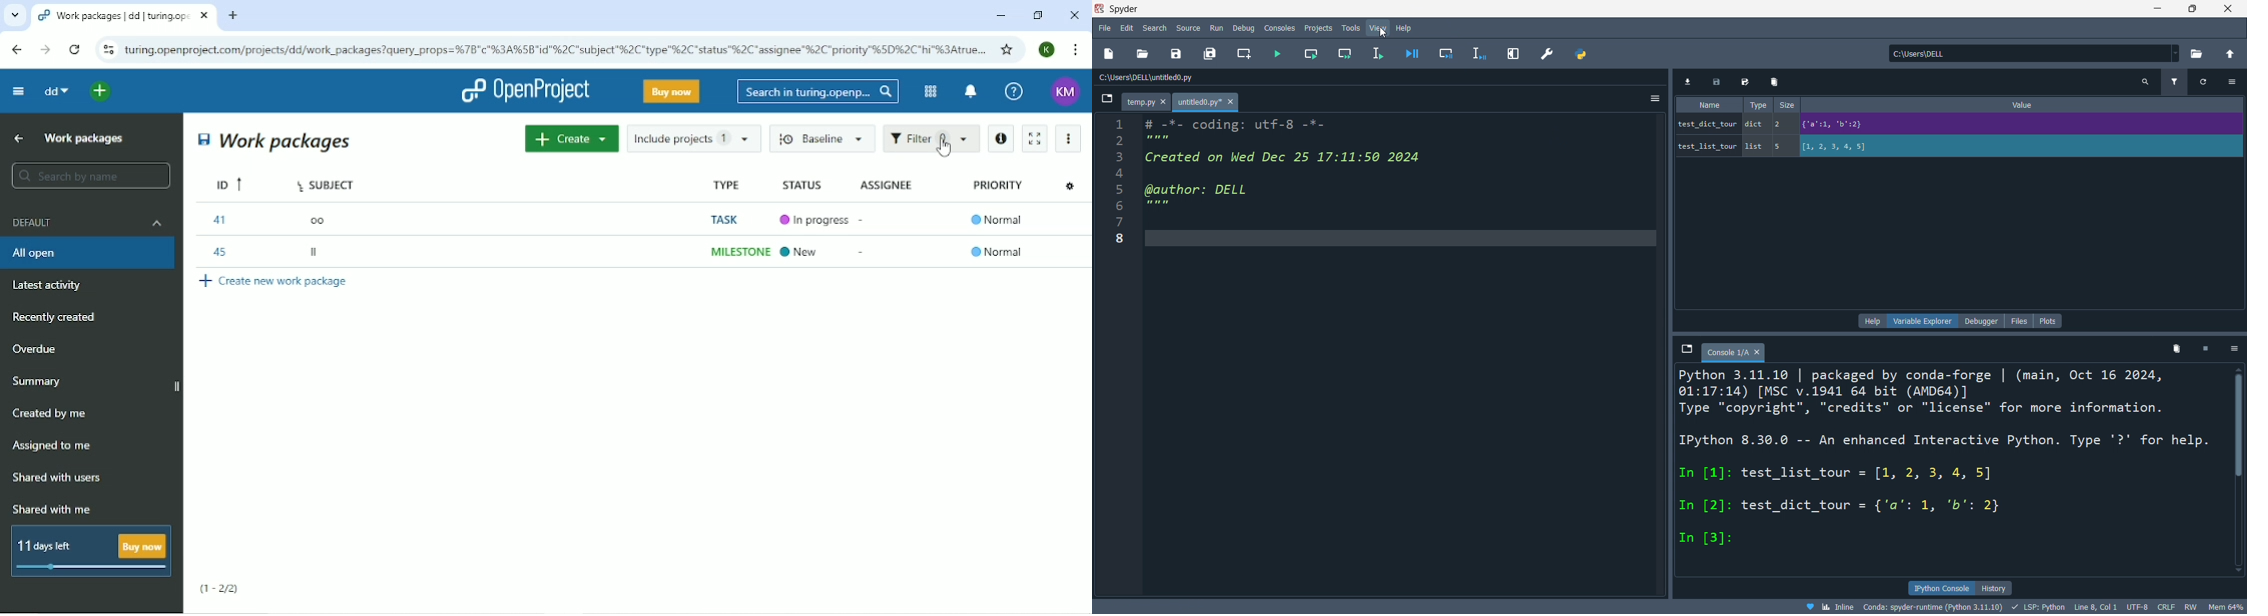  I want to click on run, so click(1218, 28).